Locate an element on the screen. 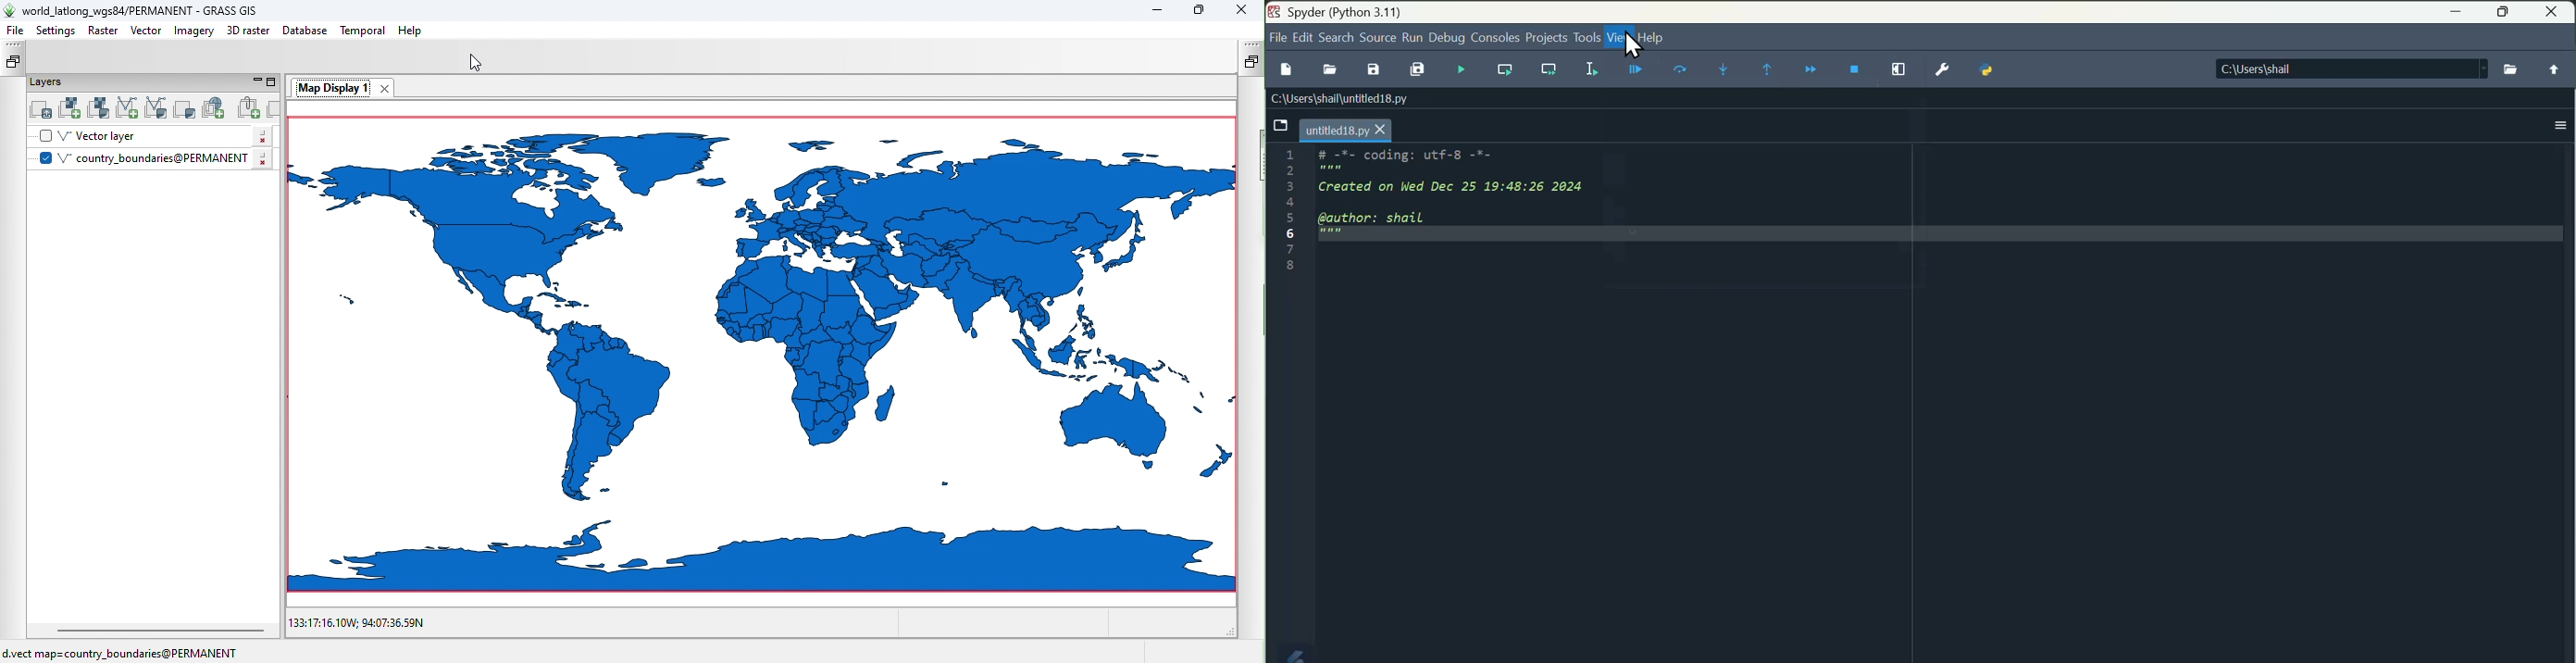 This screenshot has height=672, width=2576. Maximise is located at coordinates (2505, 14).